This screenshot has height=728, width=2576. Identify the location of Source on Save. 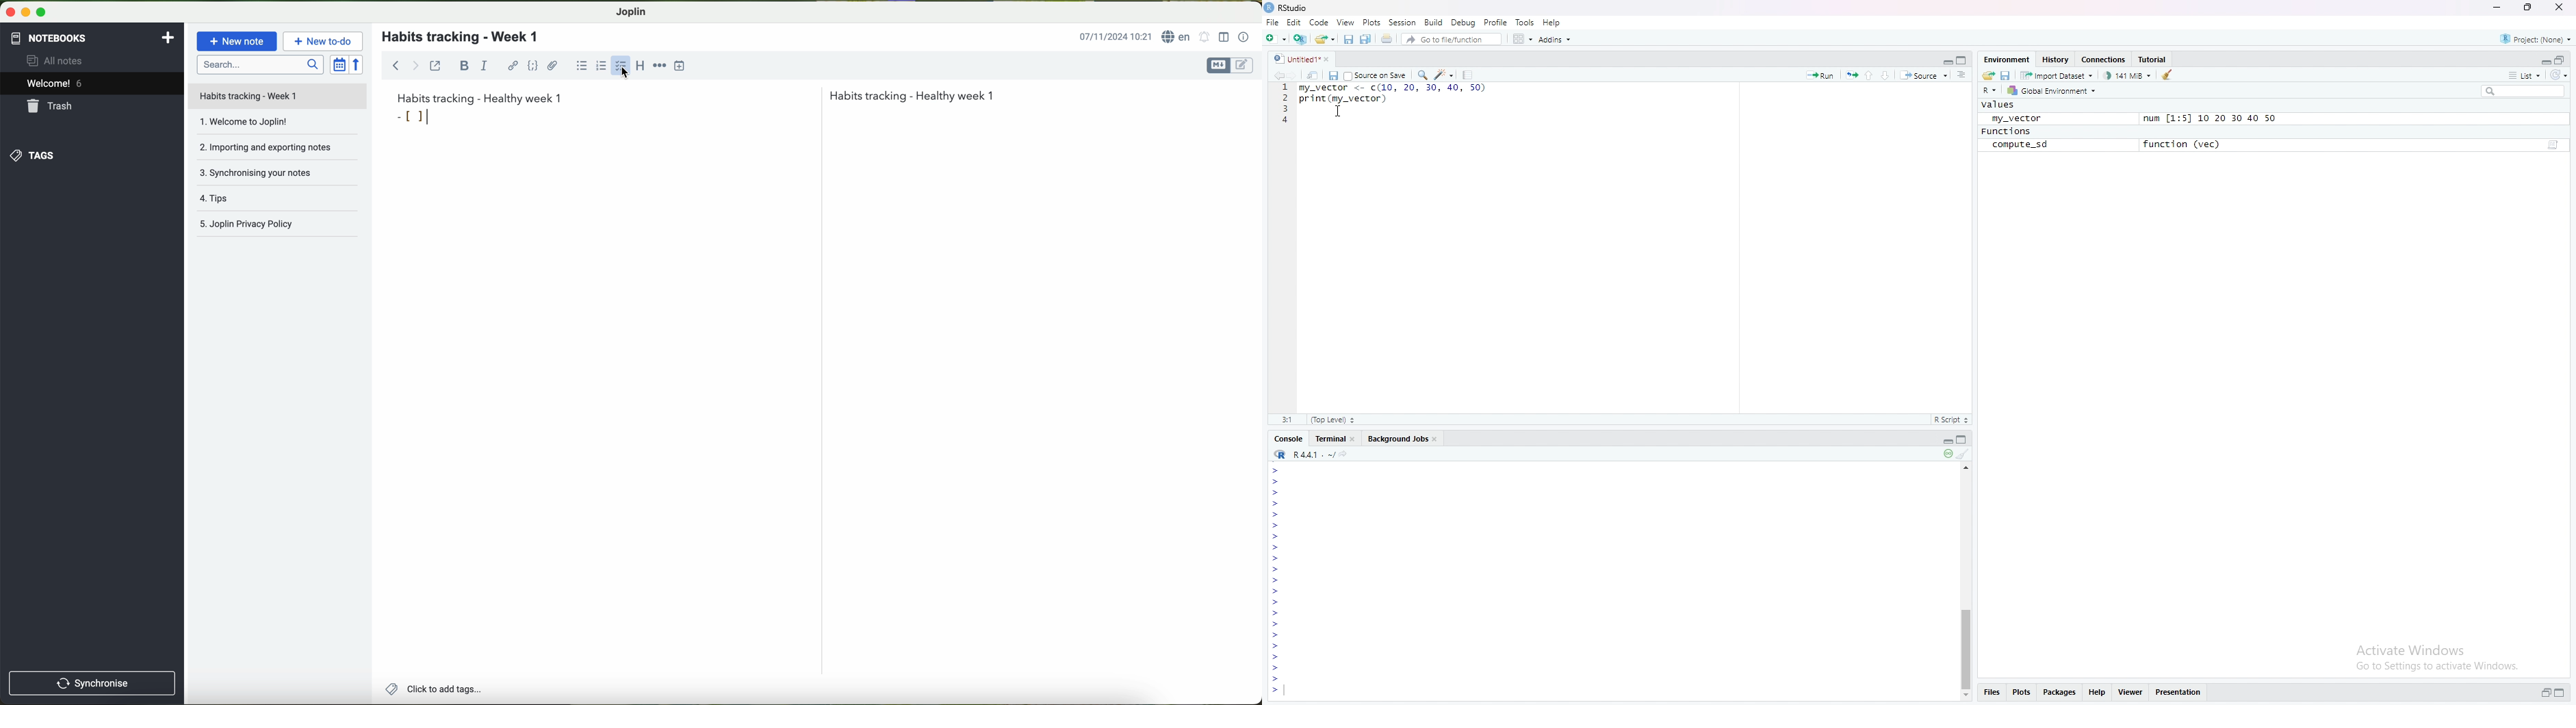
(1375, 75).